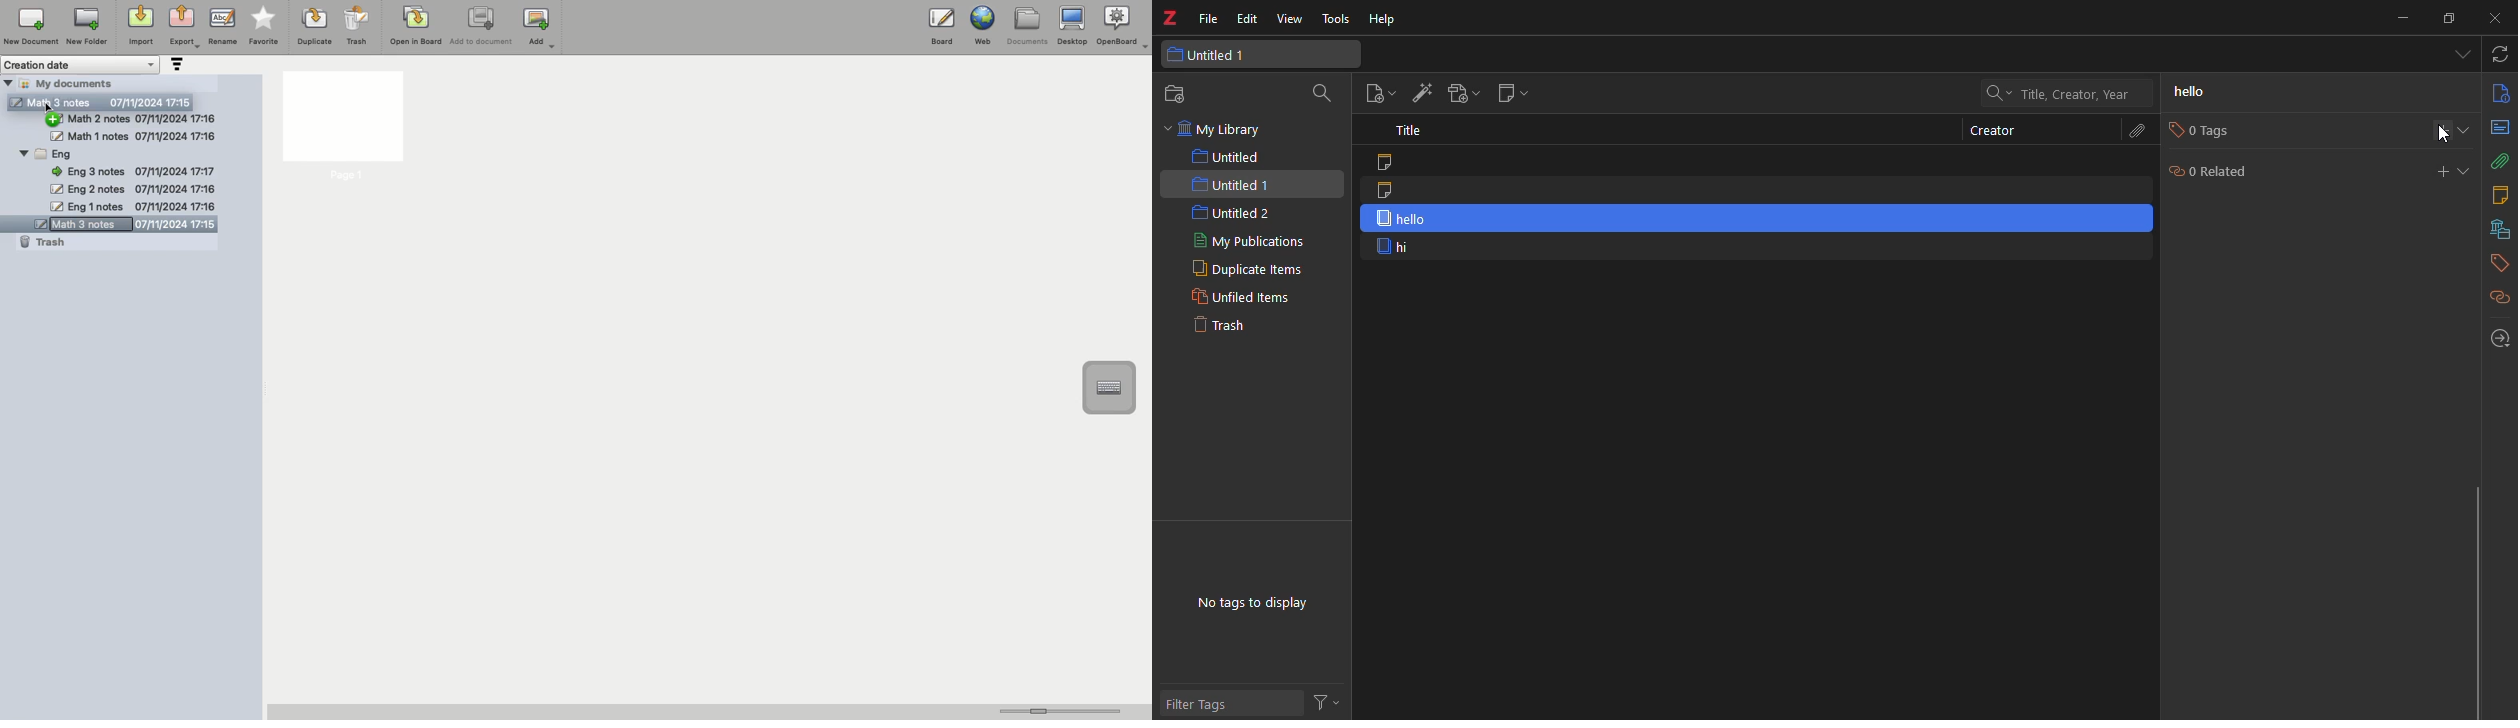 This screenshot has width=2520, height=728. What do you see at coordinates (2497, 263) in the screenshot?
I see `tags` at bounding box center [2497, 263].